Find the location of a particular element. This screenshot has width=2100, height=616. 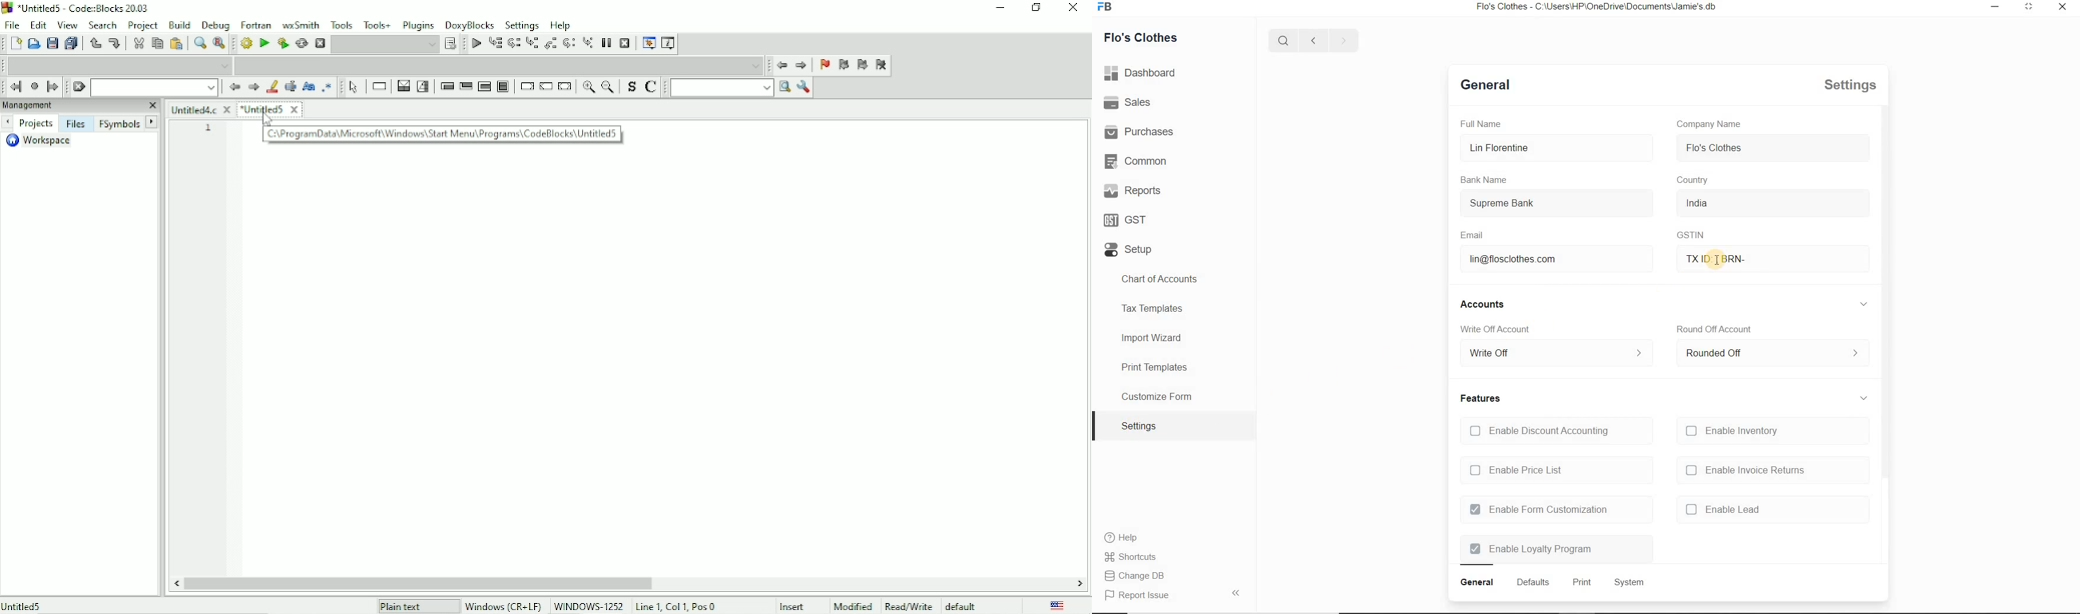

country is located at coordinates (1694, 181).